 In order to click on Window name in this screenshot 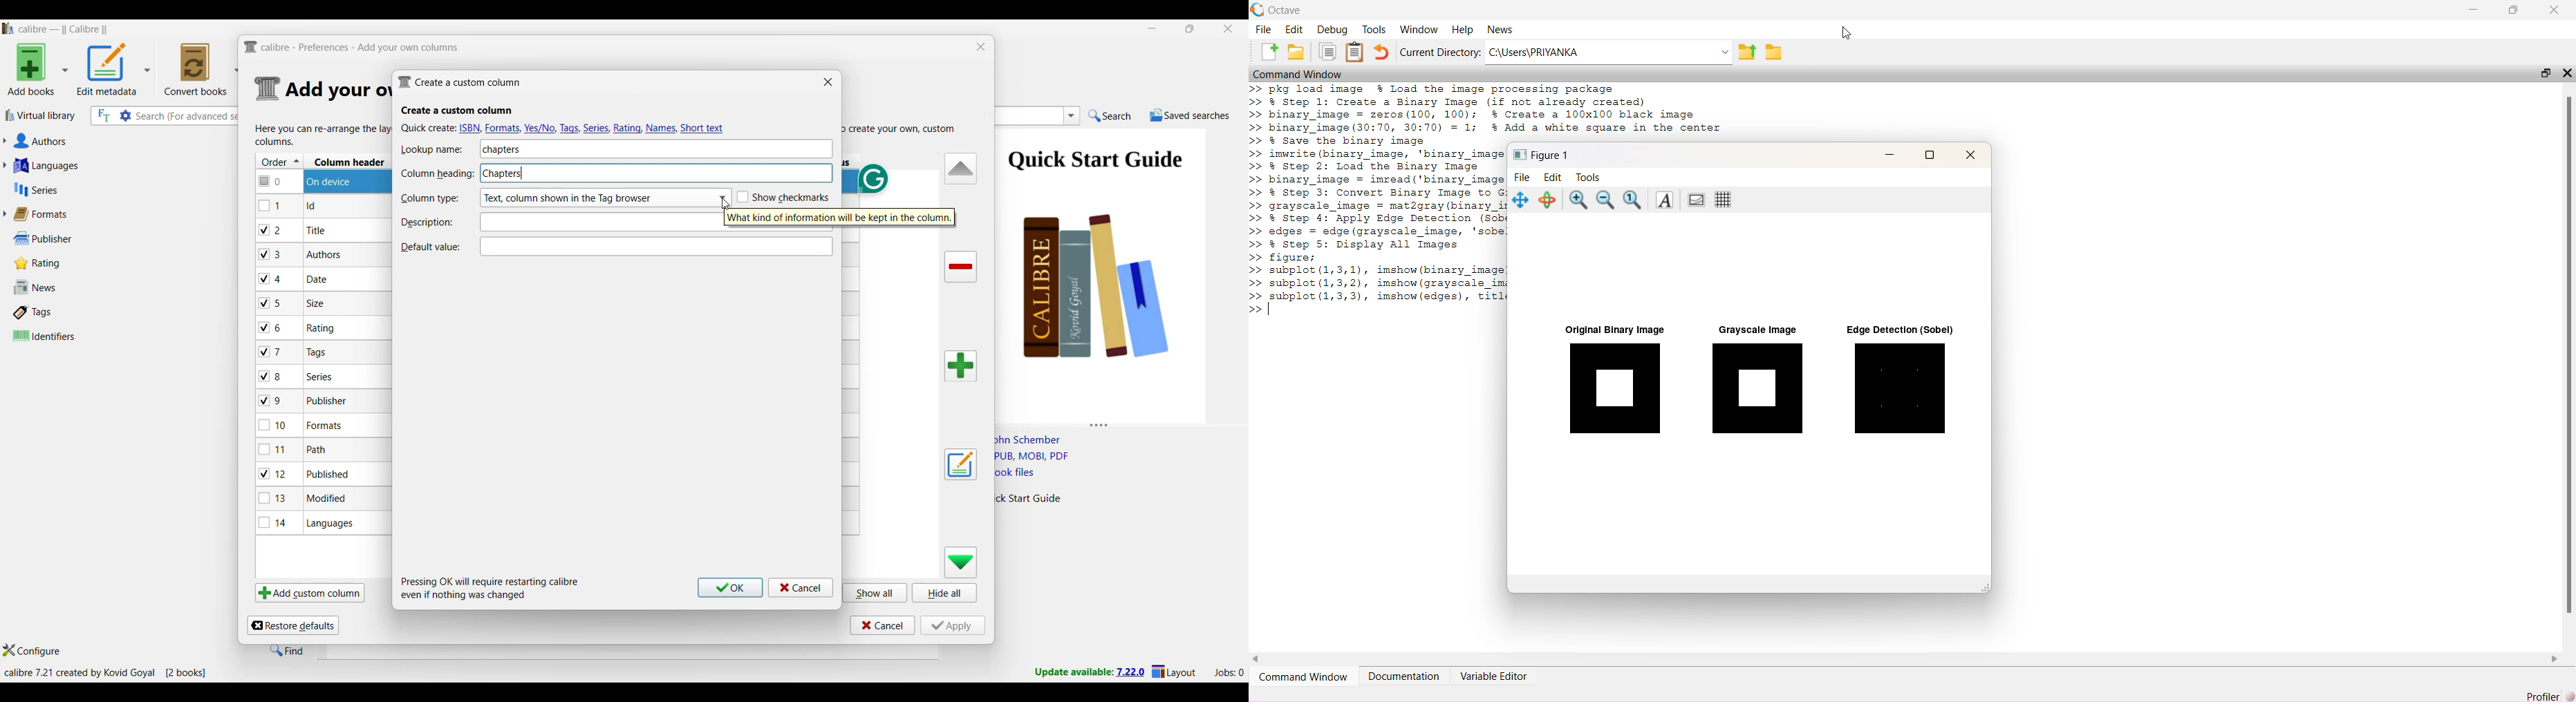, I will do `click(459, 82)`.